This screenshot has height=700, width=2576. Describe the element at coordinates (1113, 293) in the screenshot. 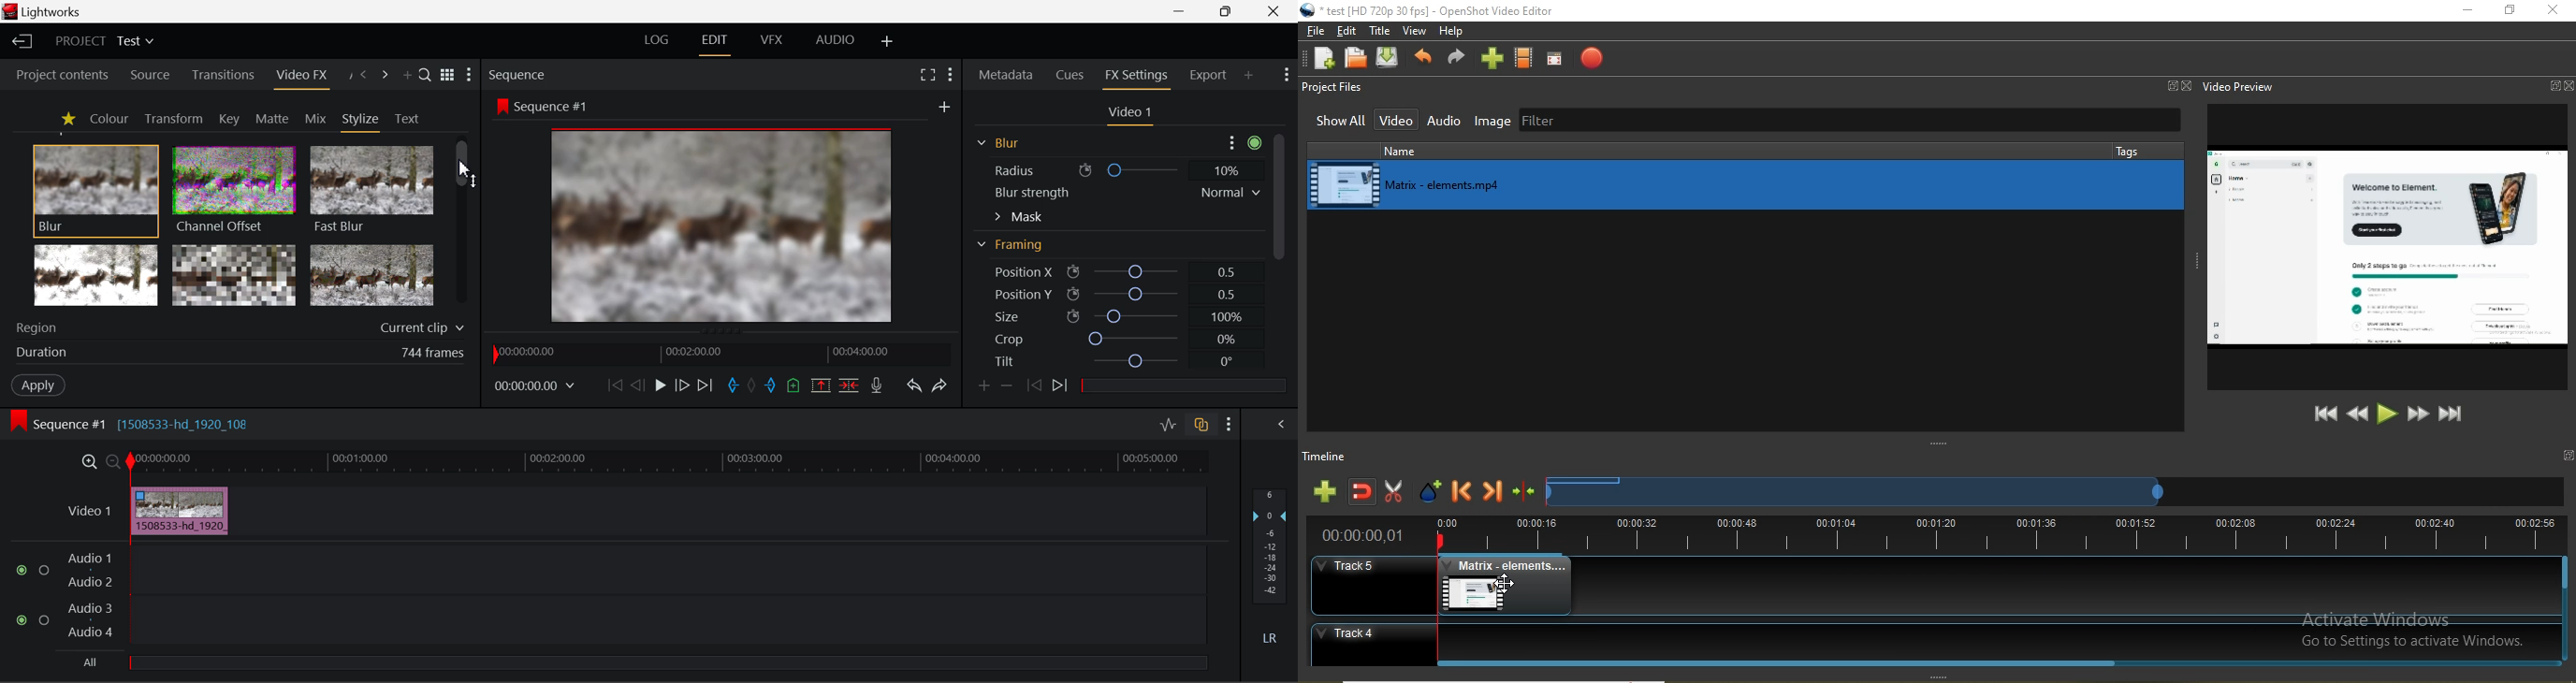

I see `Position Y` at that location.